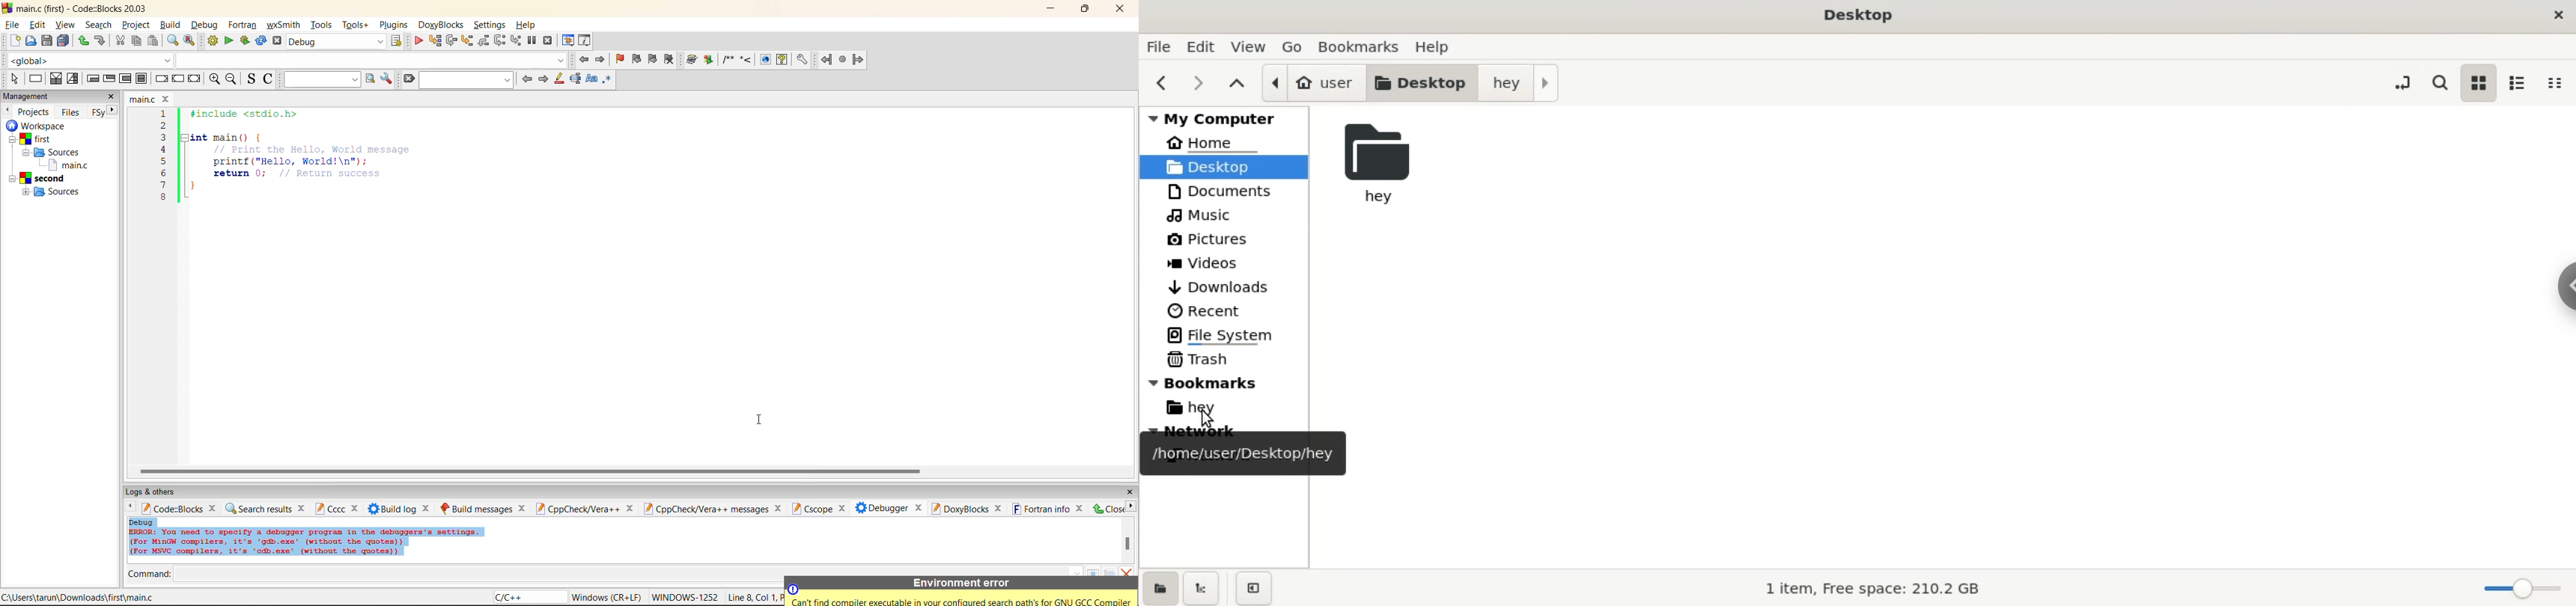  I want to click on debugging windows, so click(568, 42).